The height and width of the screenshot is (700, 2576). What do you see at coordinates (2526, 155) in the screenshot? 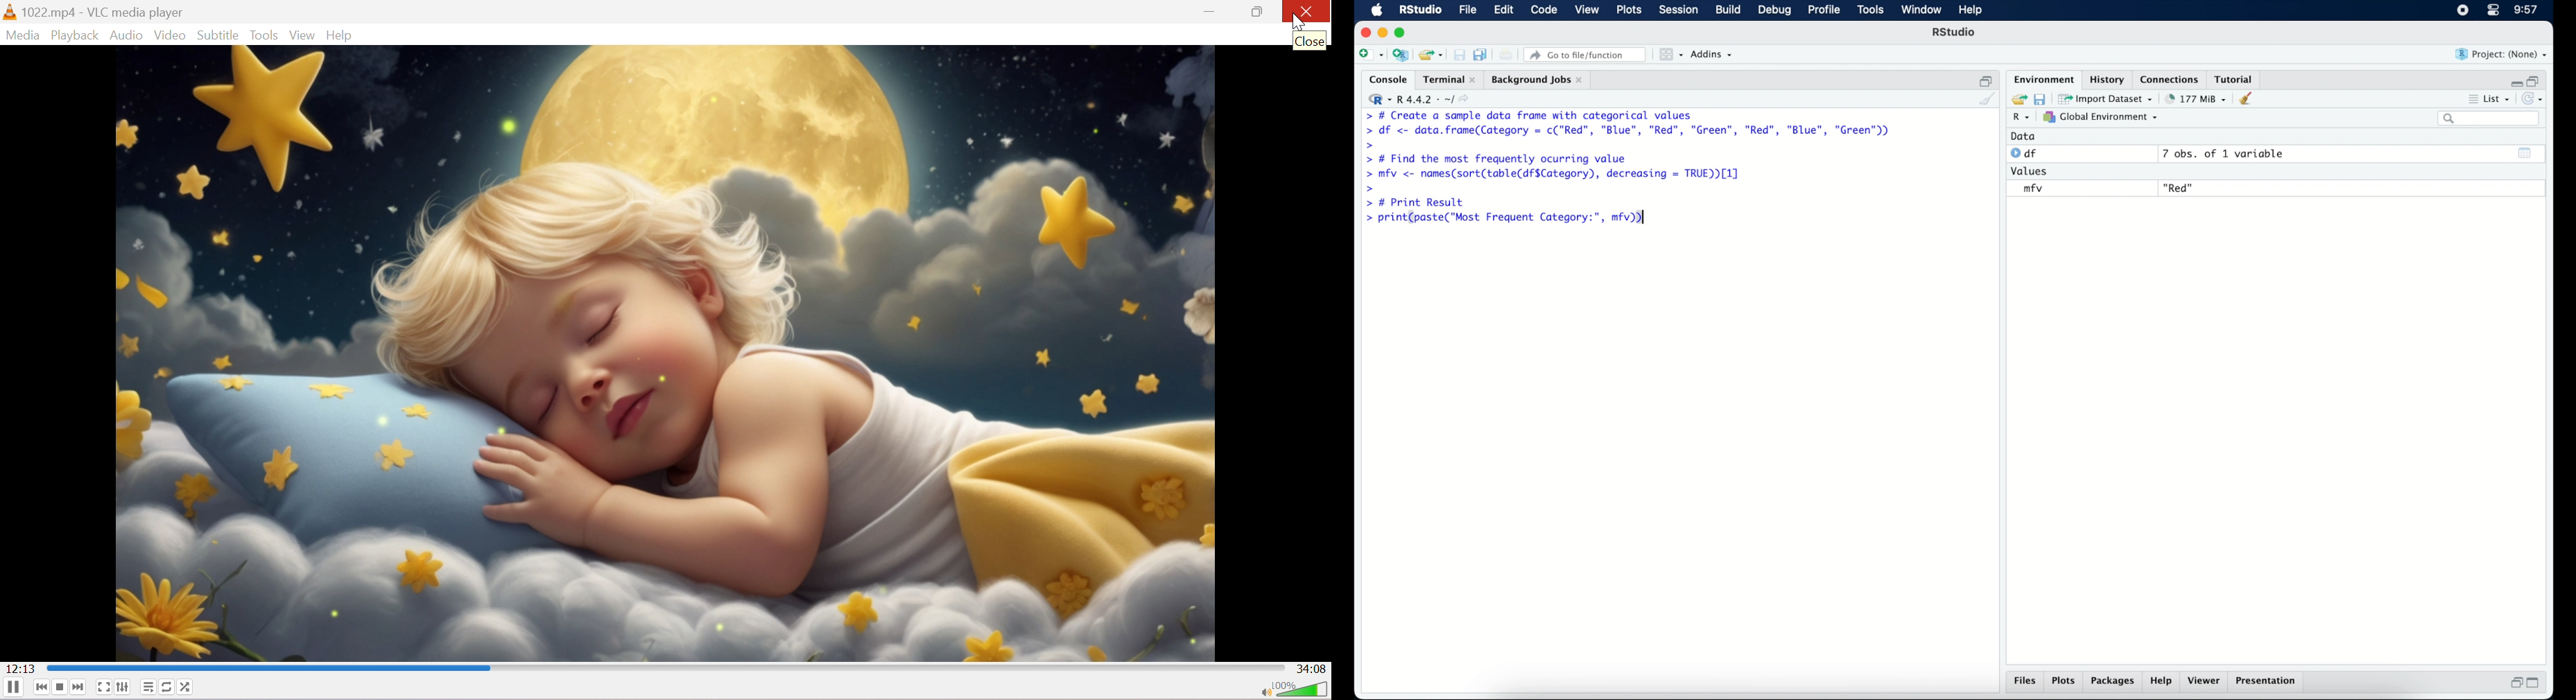
I see `show output window` at bounding box center [2526, 155].